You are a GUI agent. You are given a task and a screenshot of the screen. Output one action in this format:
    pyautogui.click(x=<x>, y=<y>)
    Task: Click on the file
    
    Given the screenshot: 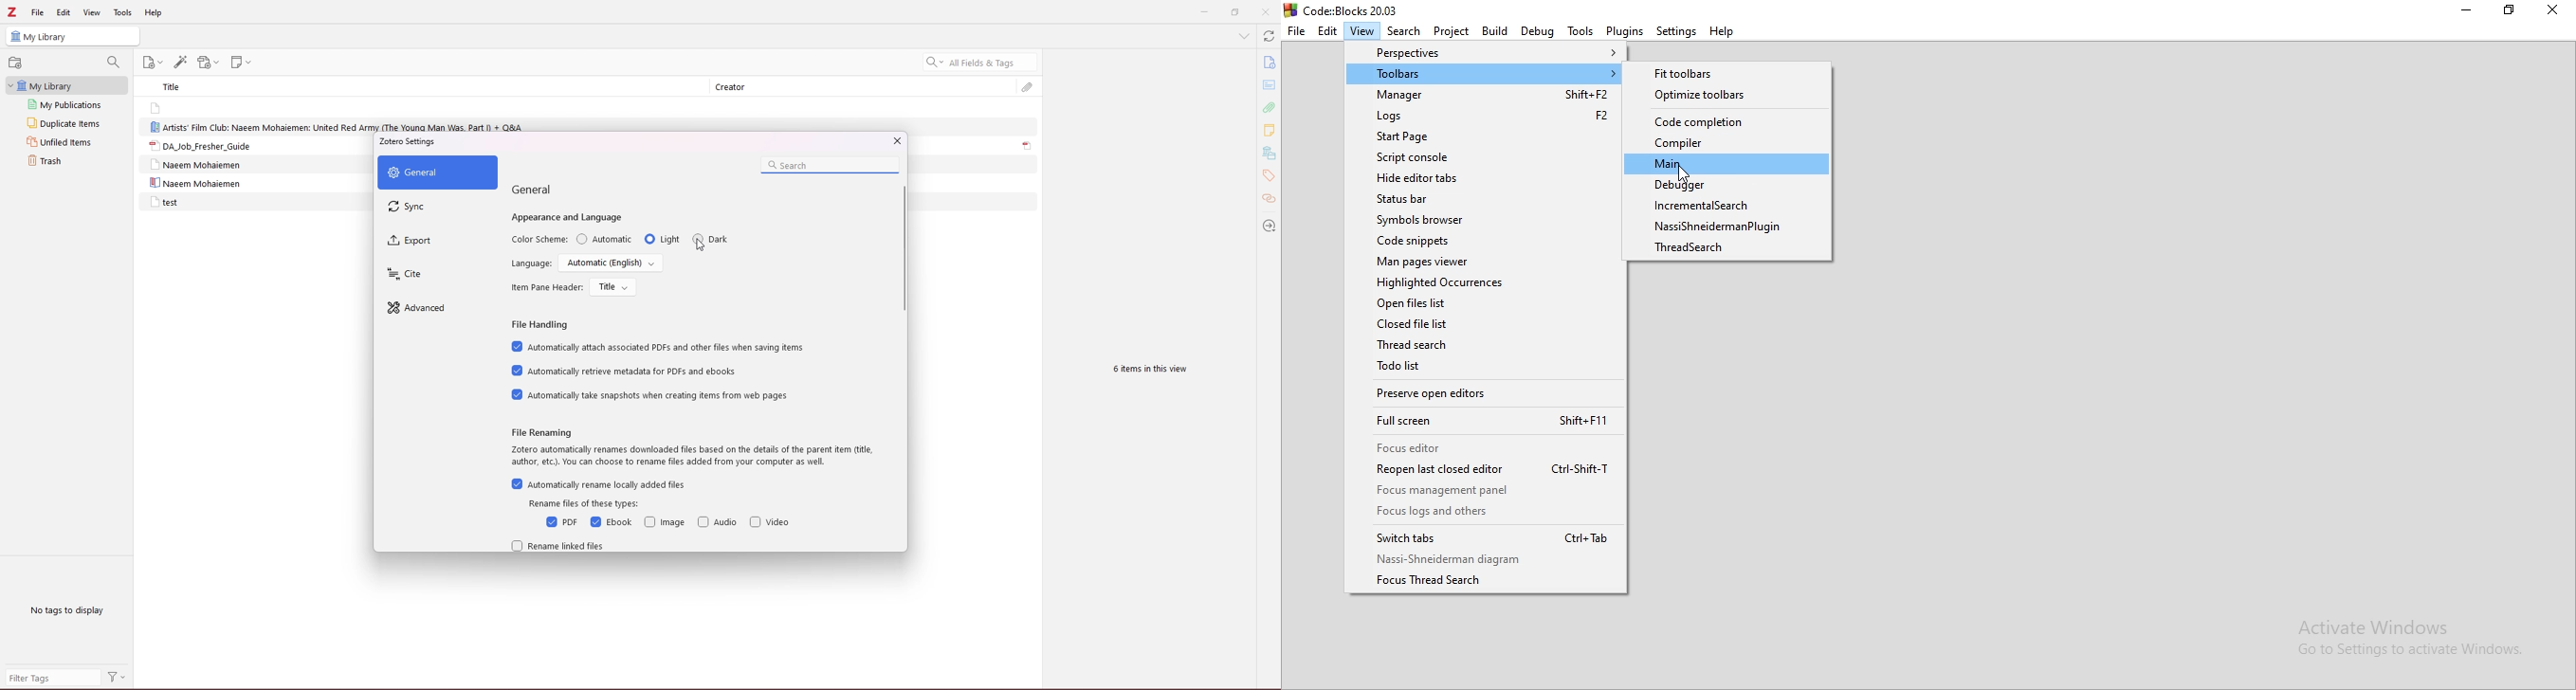 What is the action you would take?
    pyautogui.click(x=38, y=12)
    